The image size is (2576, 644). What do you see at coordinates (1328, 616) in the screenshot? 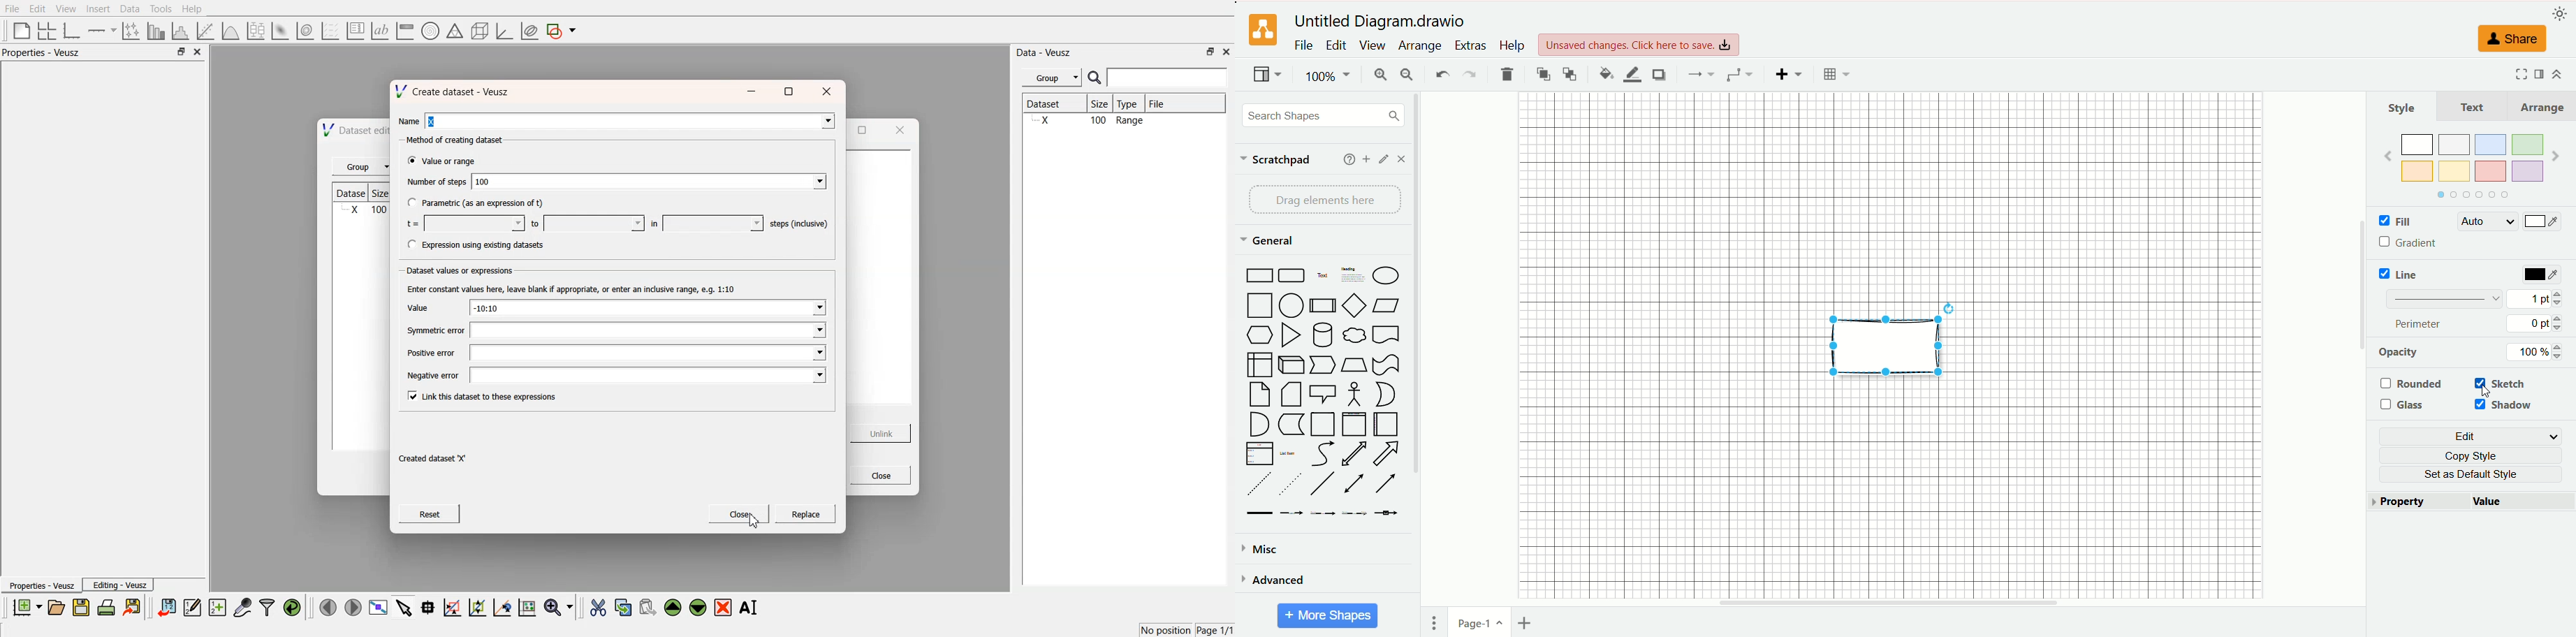
I see `more shapes` at bounding box center [1328, 616].